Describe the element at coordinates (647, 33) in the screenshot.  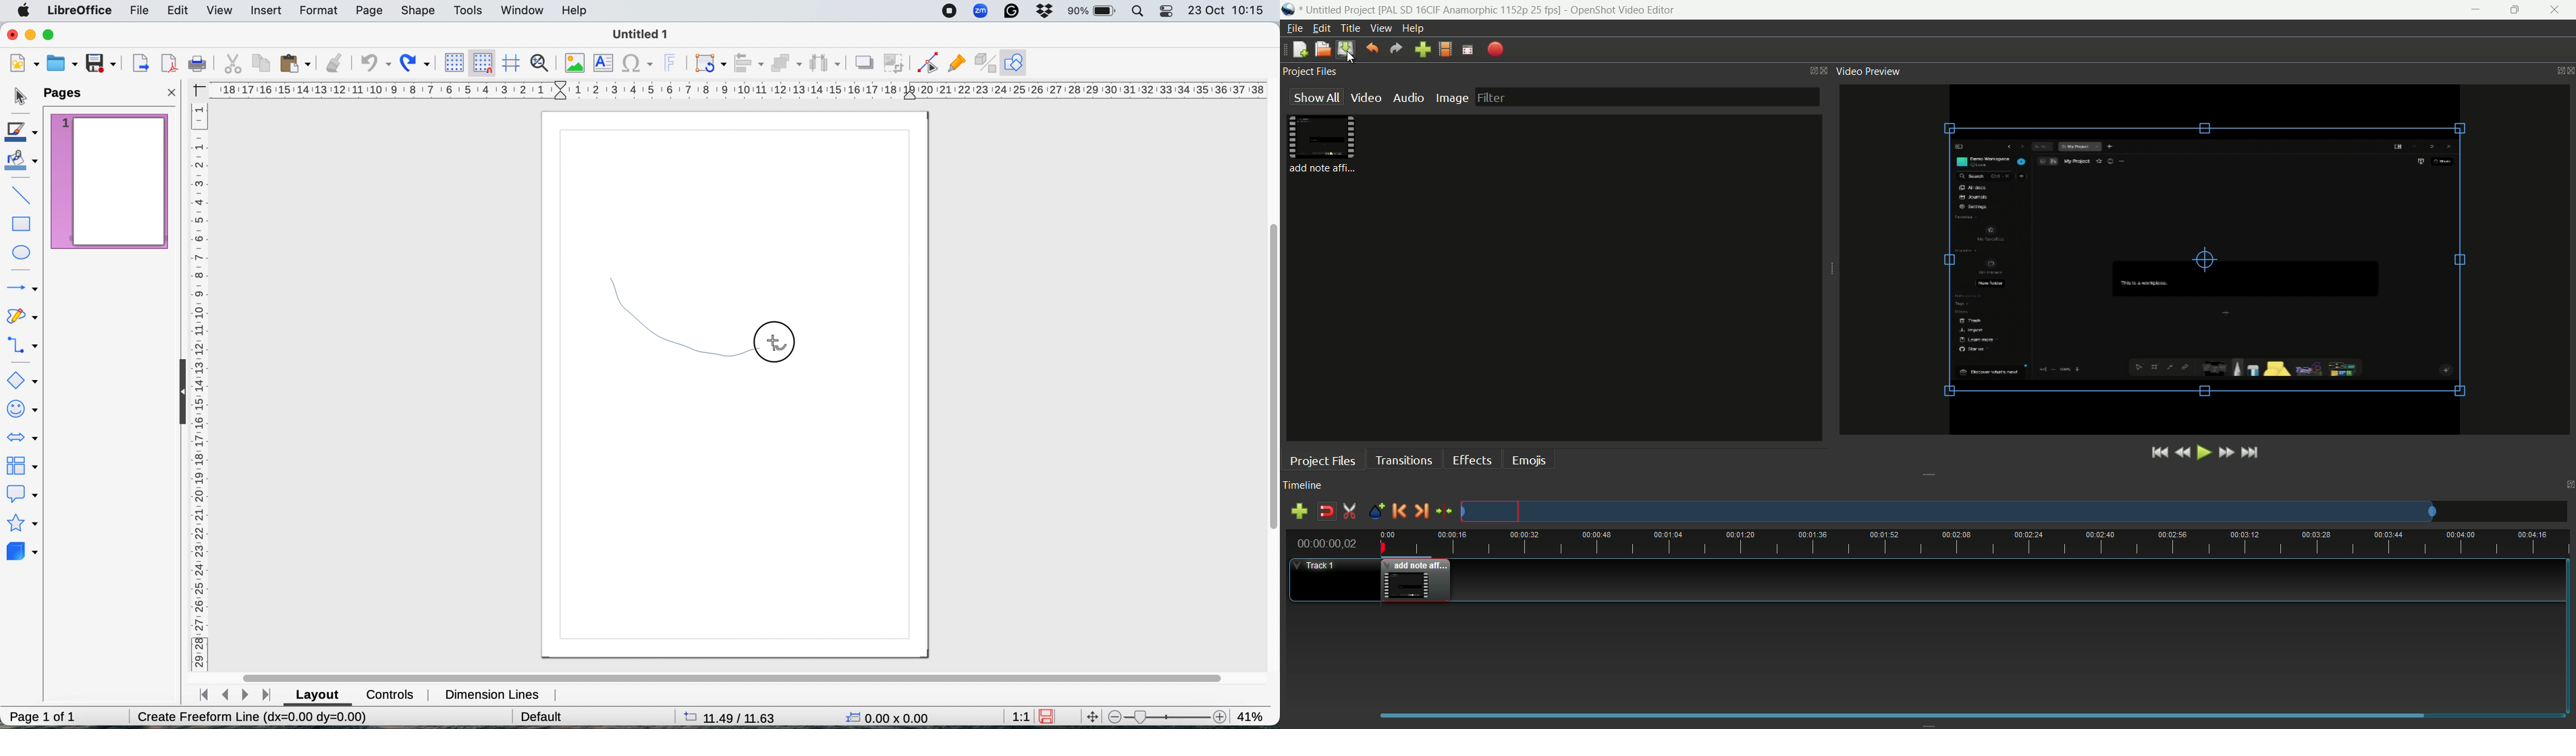
I see `file name` at that location.